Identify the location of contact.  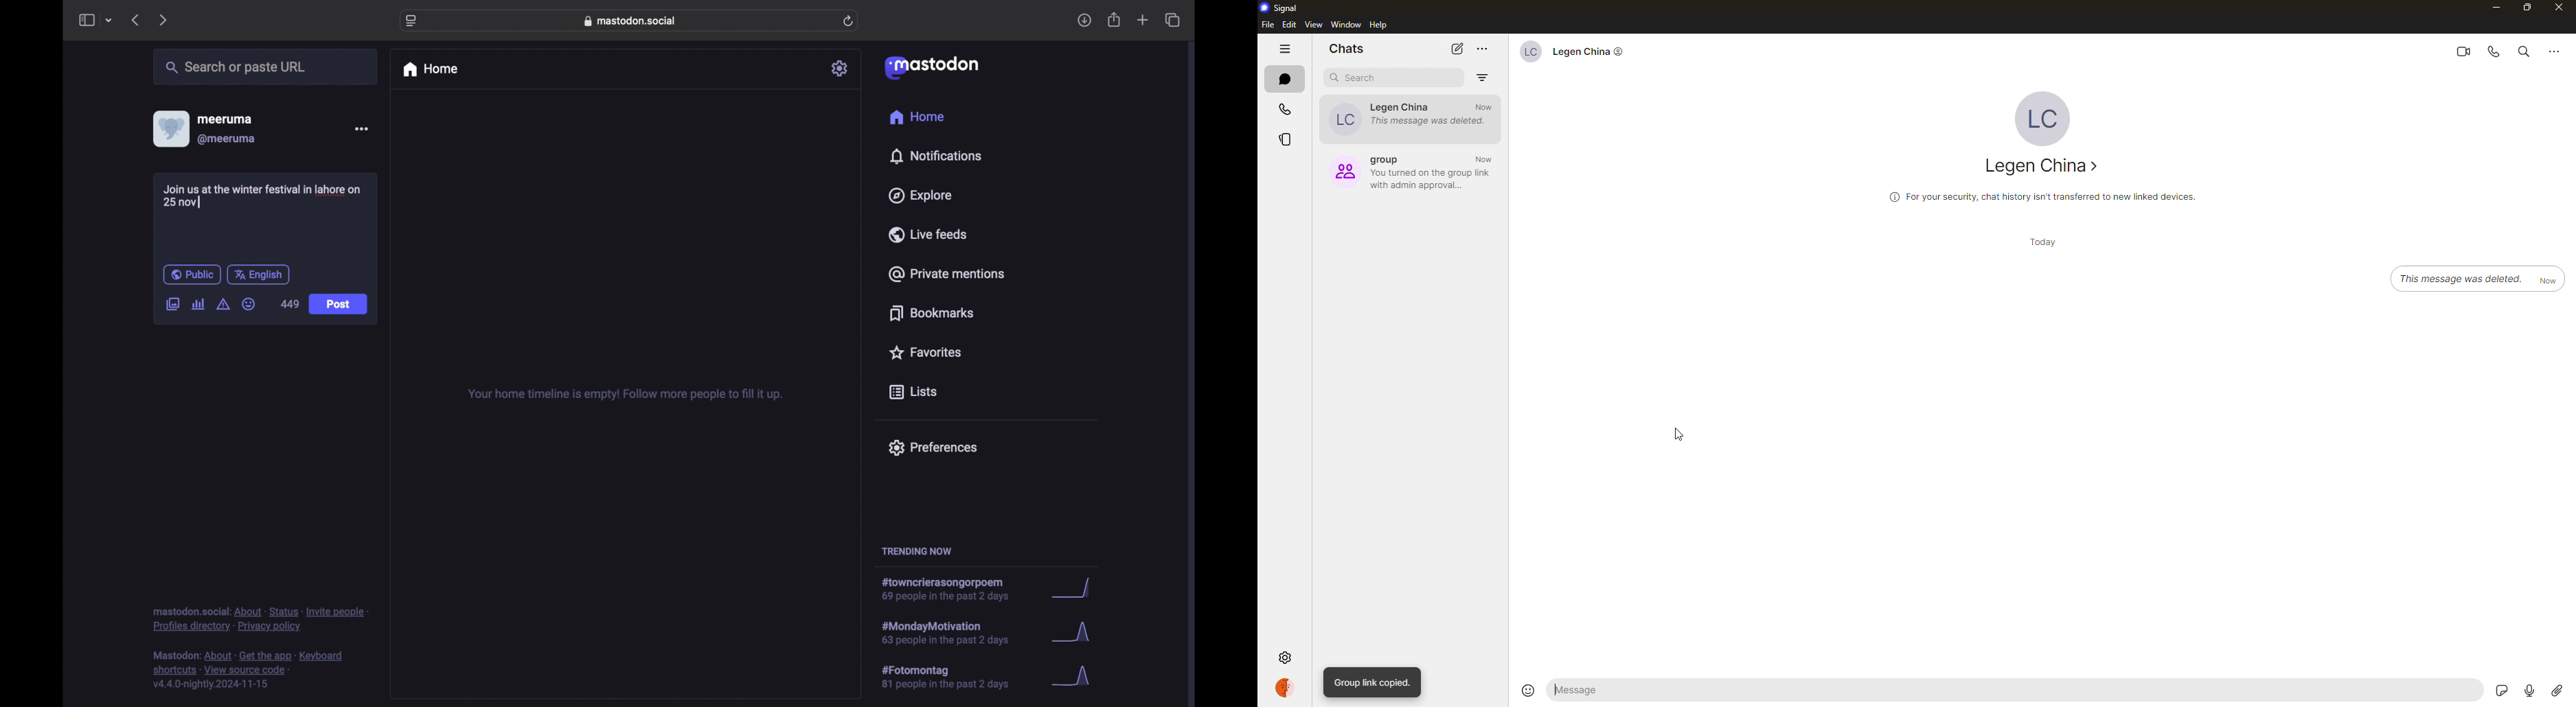
(1408, 117).